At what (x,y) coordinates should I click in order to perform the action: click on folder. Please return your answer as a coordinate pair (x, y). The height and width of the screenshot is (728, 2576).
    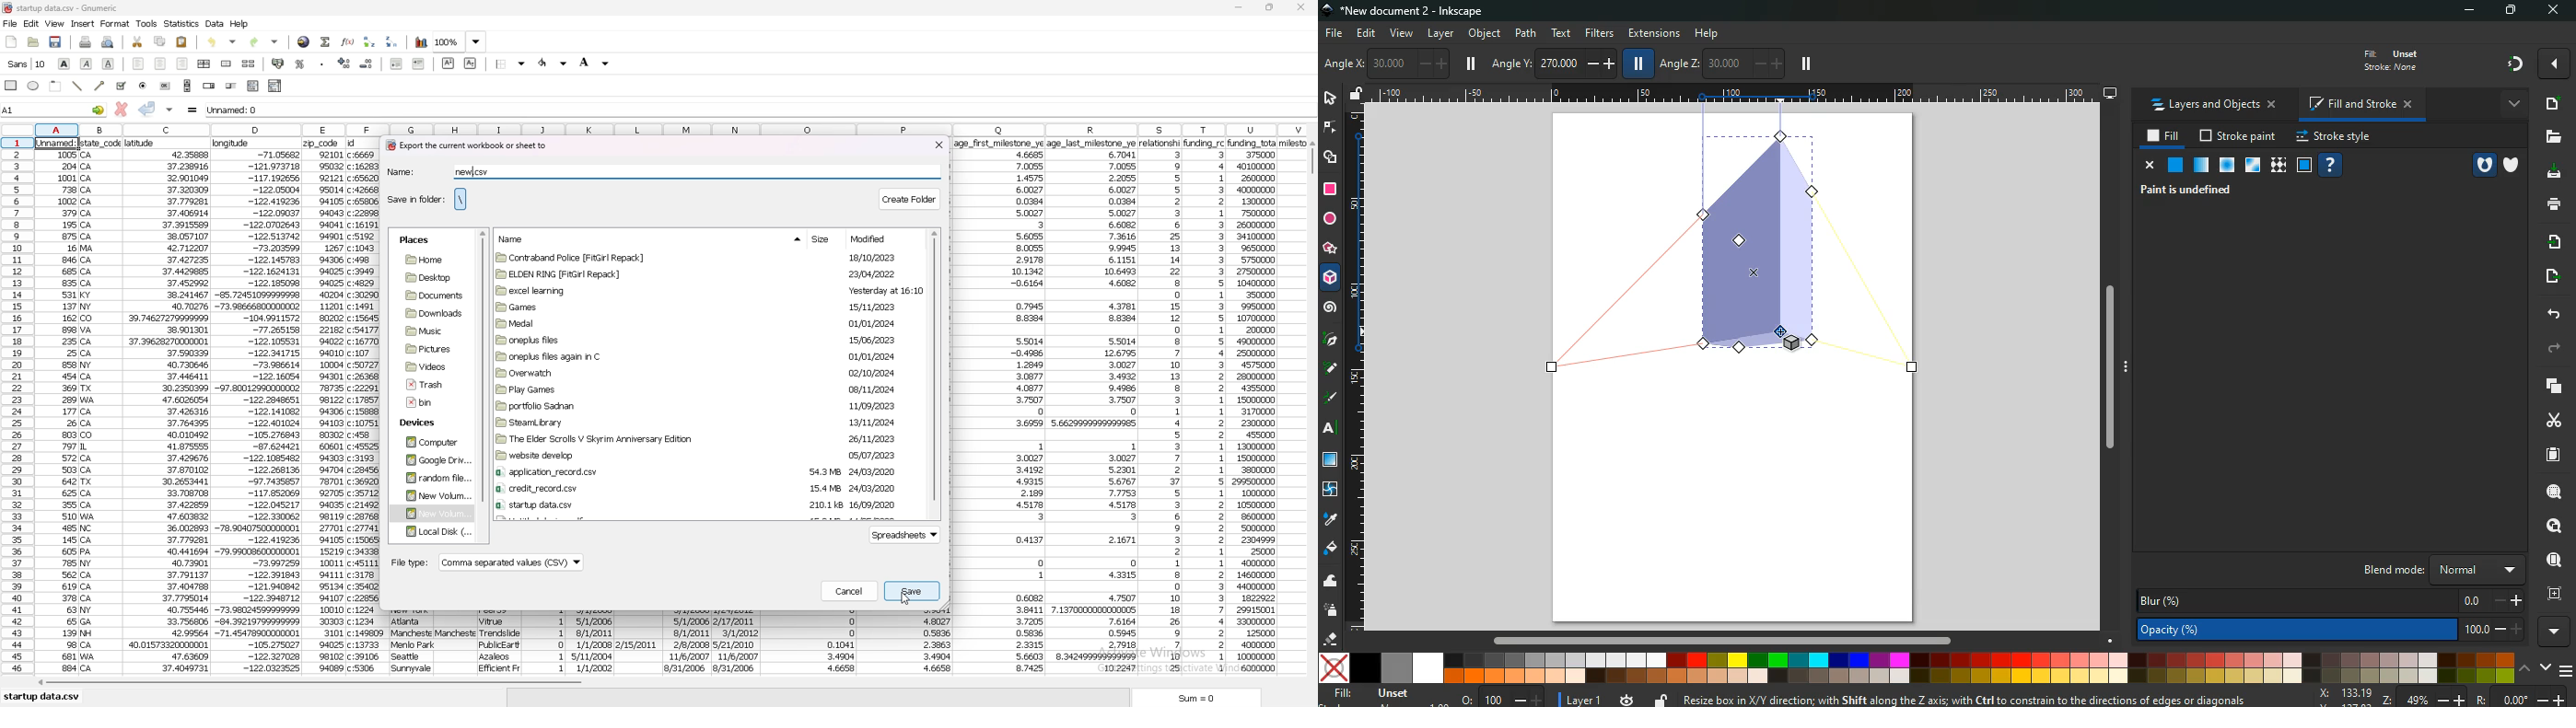
    Looking at the image, I should click on (706, 274).